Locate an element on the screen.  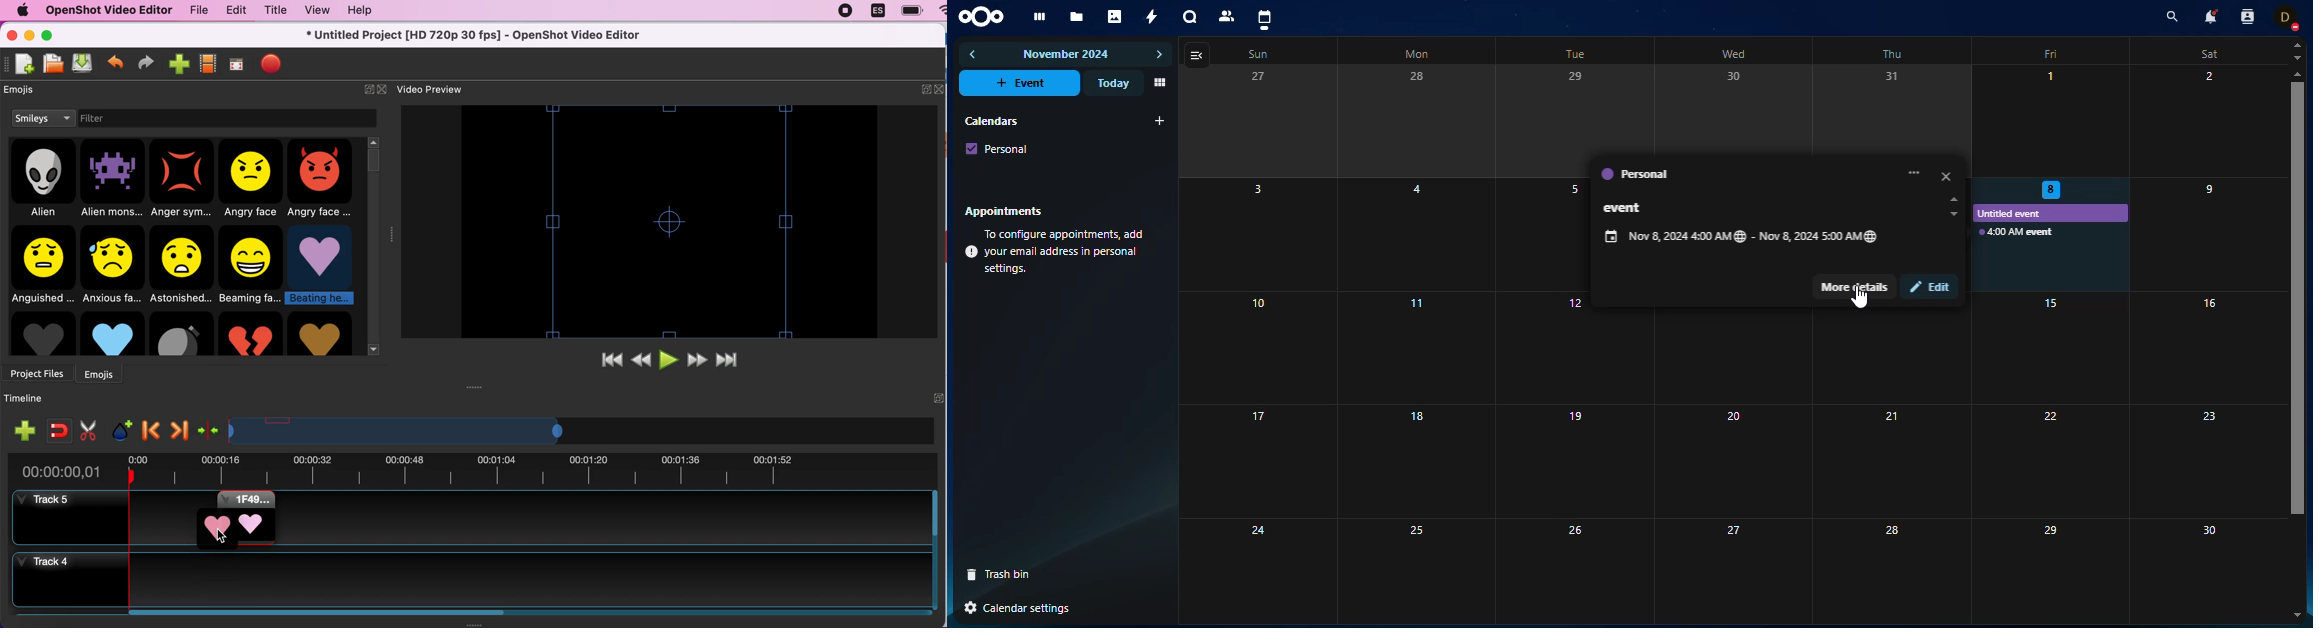
up is located at coordinates (2296, 74).